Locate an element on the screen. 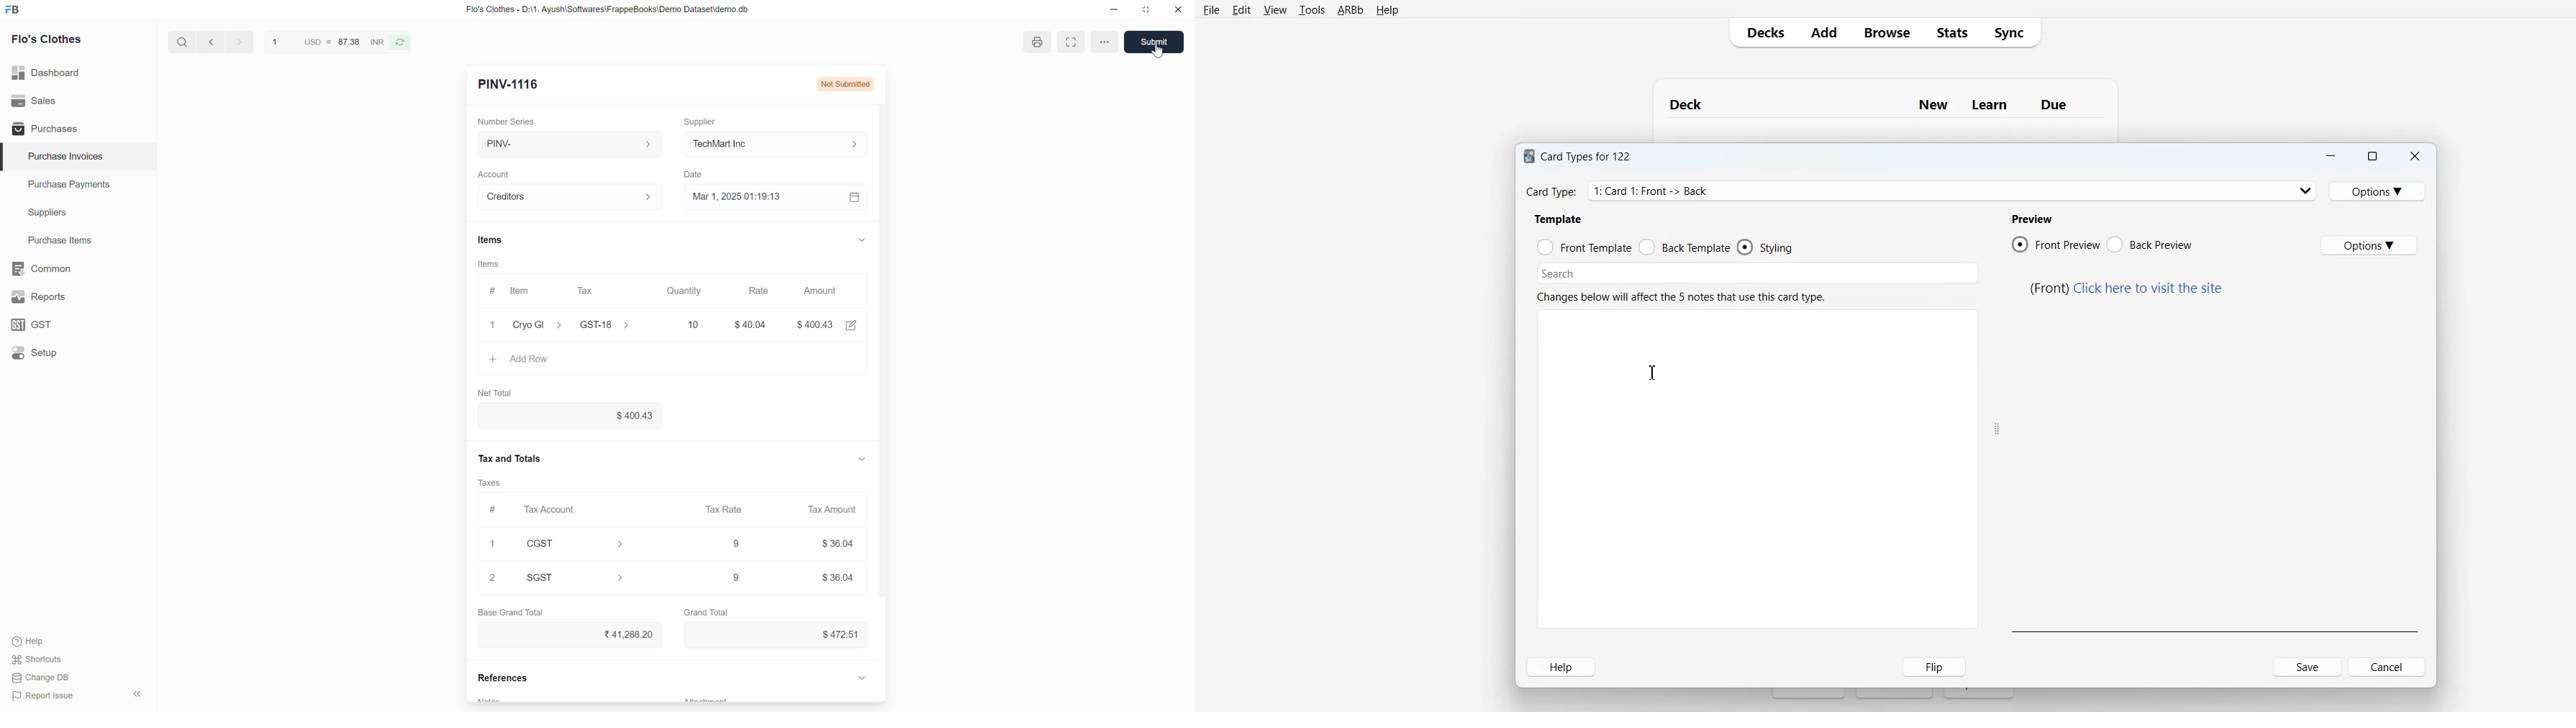 The image size is (2576, 728). Help is located at coordinates (1562, 666).